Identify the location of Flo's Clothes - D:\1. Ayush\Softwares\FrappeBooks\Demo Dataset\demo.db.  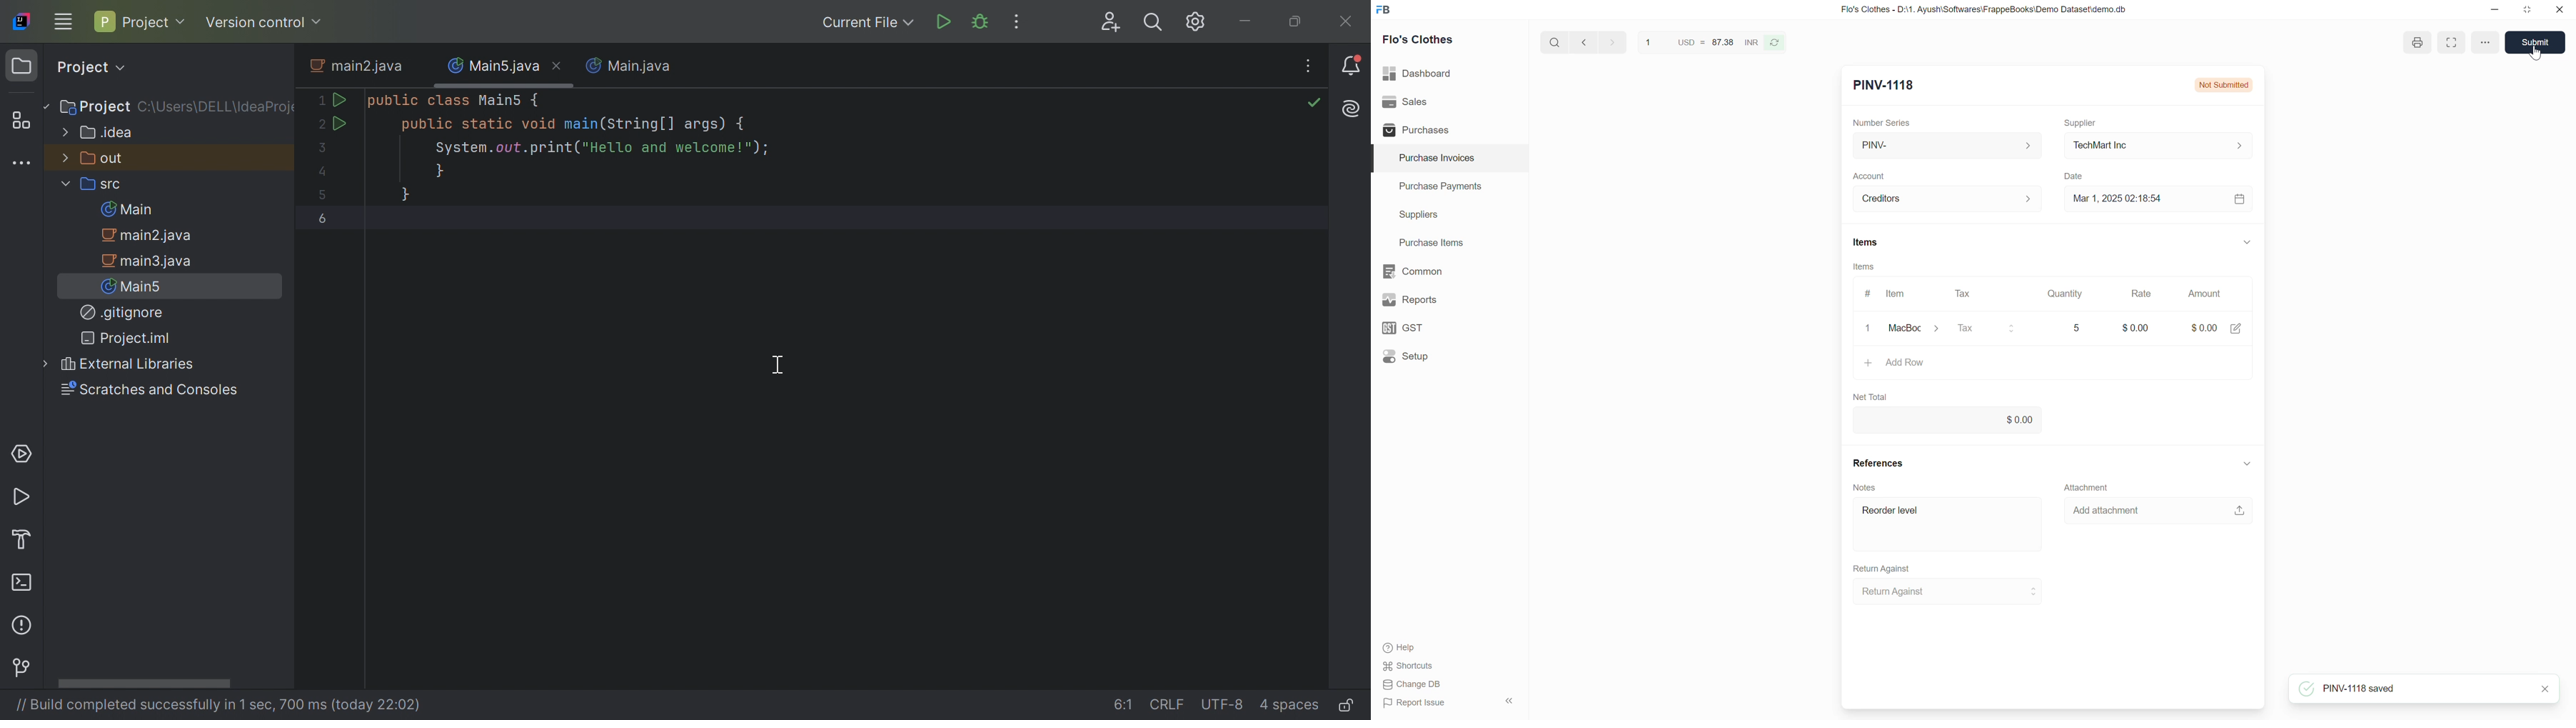
(1984, 9).